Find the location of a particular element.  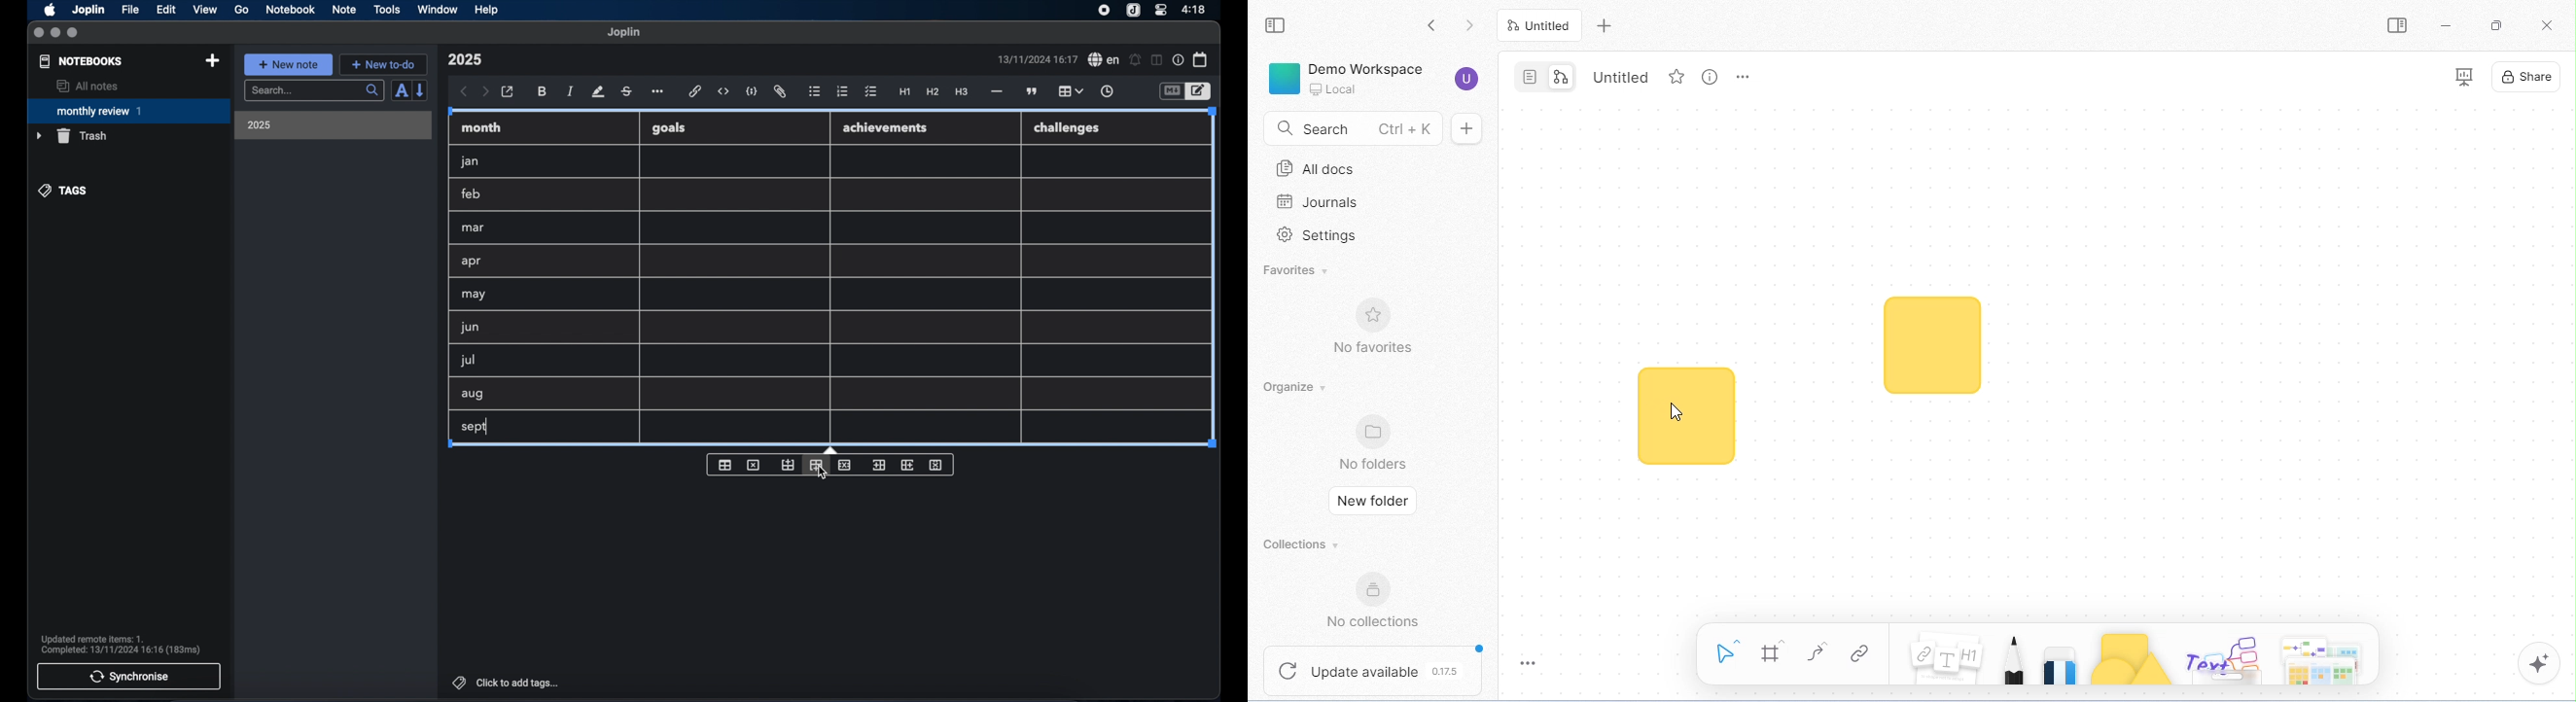

delete column is located at coordinates (937, 465).